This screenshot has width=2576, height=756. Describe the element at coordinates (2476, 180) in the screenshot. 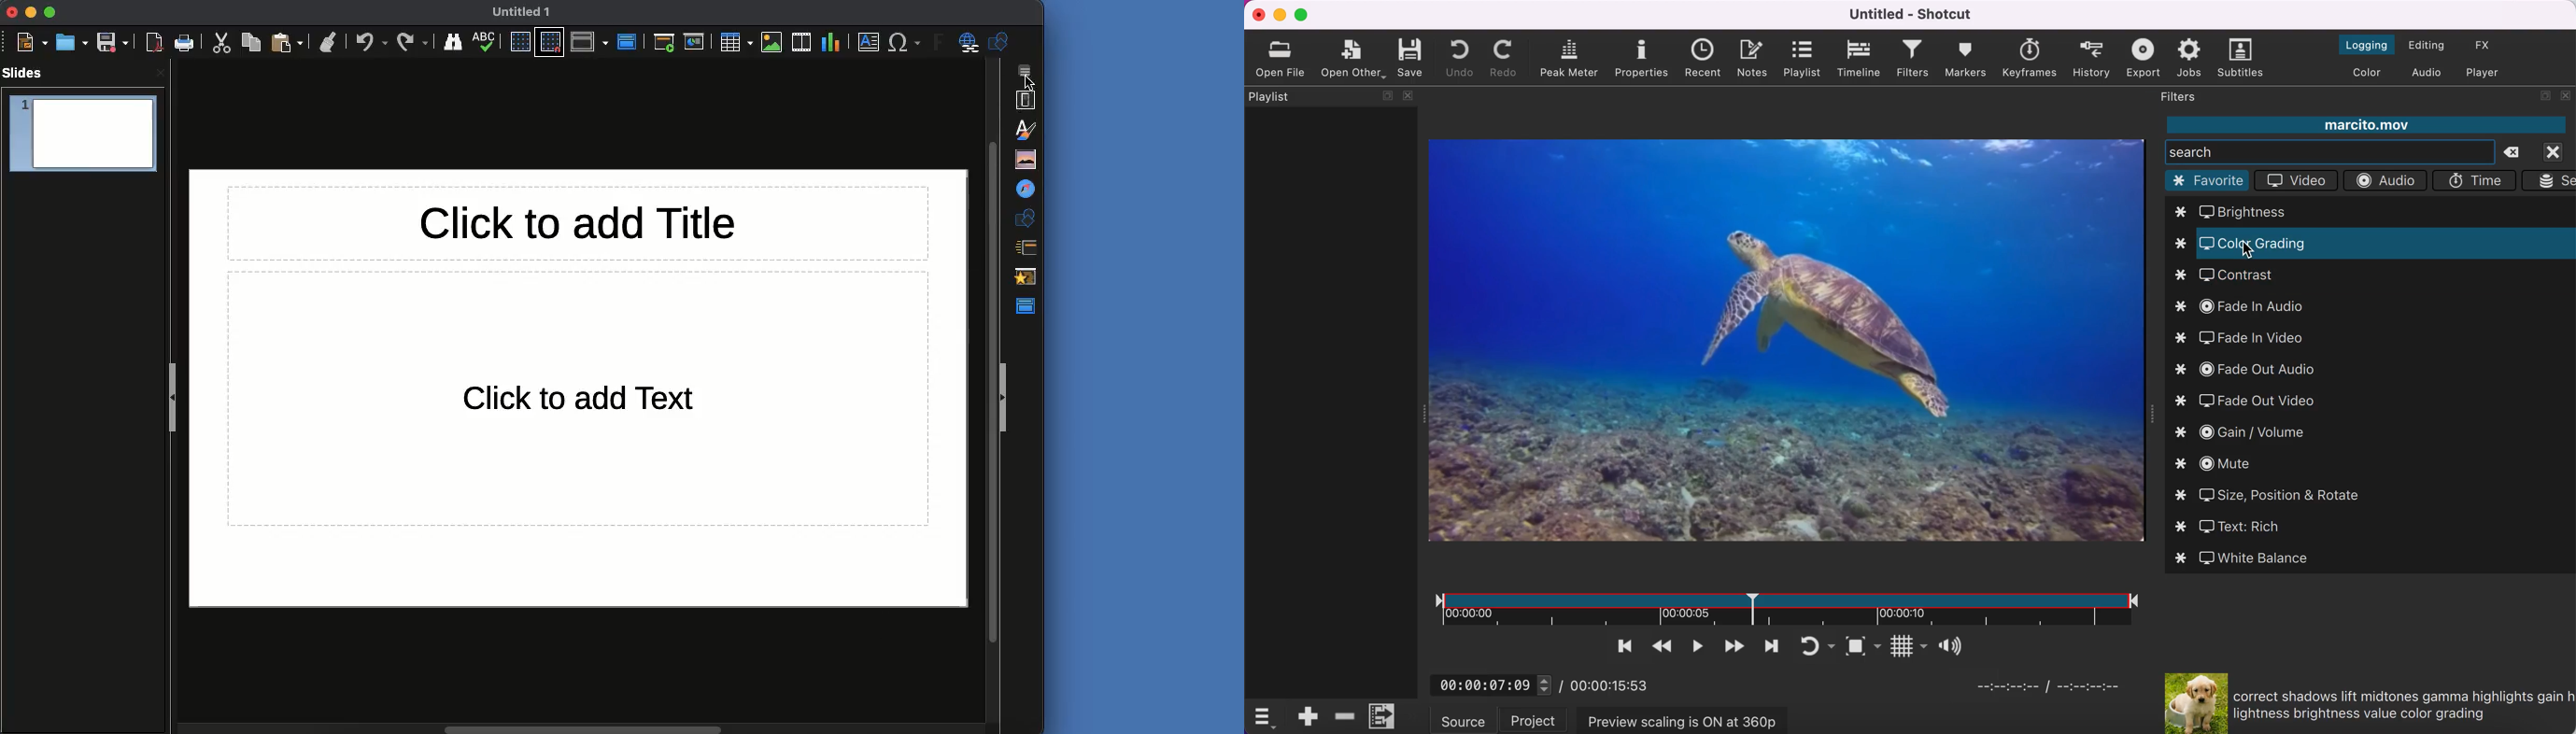

I see `time` at that location.